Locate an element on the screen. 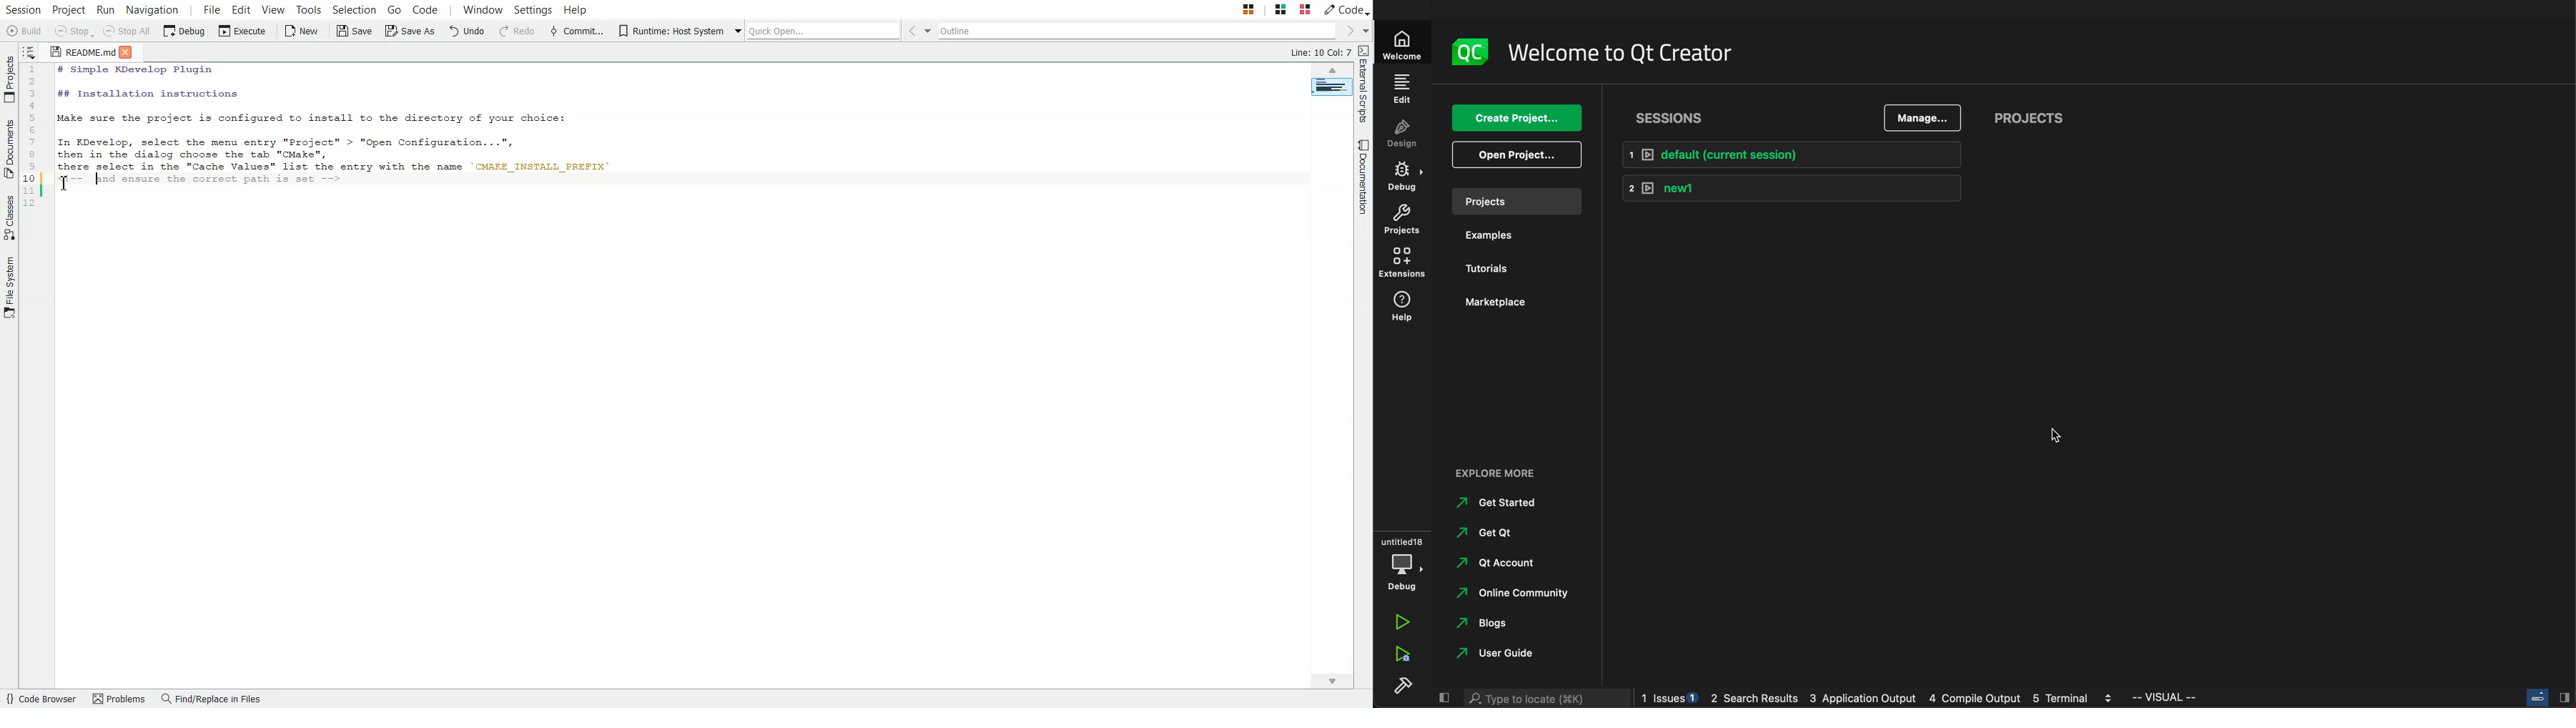 Image resolution: width=2576 pixels, height=728 pixels. <-- (commenting the text) is located at coordinates (70, 180).